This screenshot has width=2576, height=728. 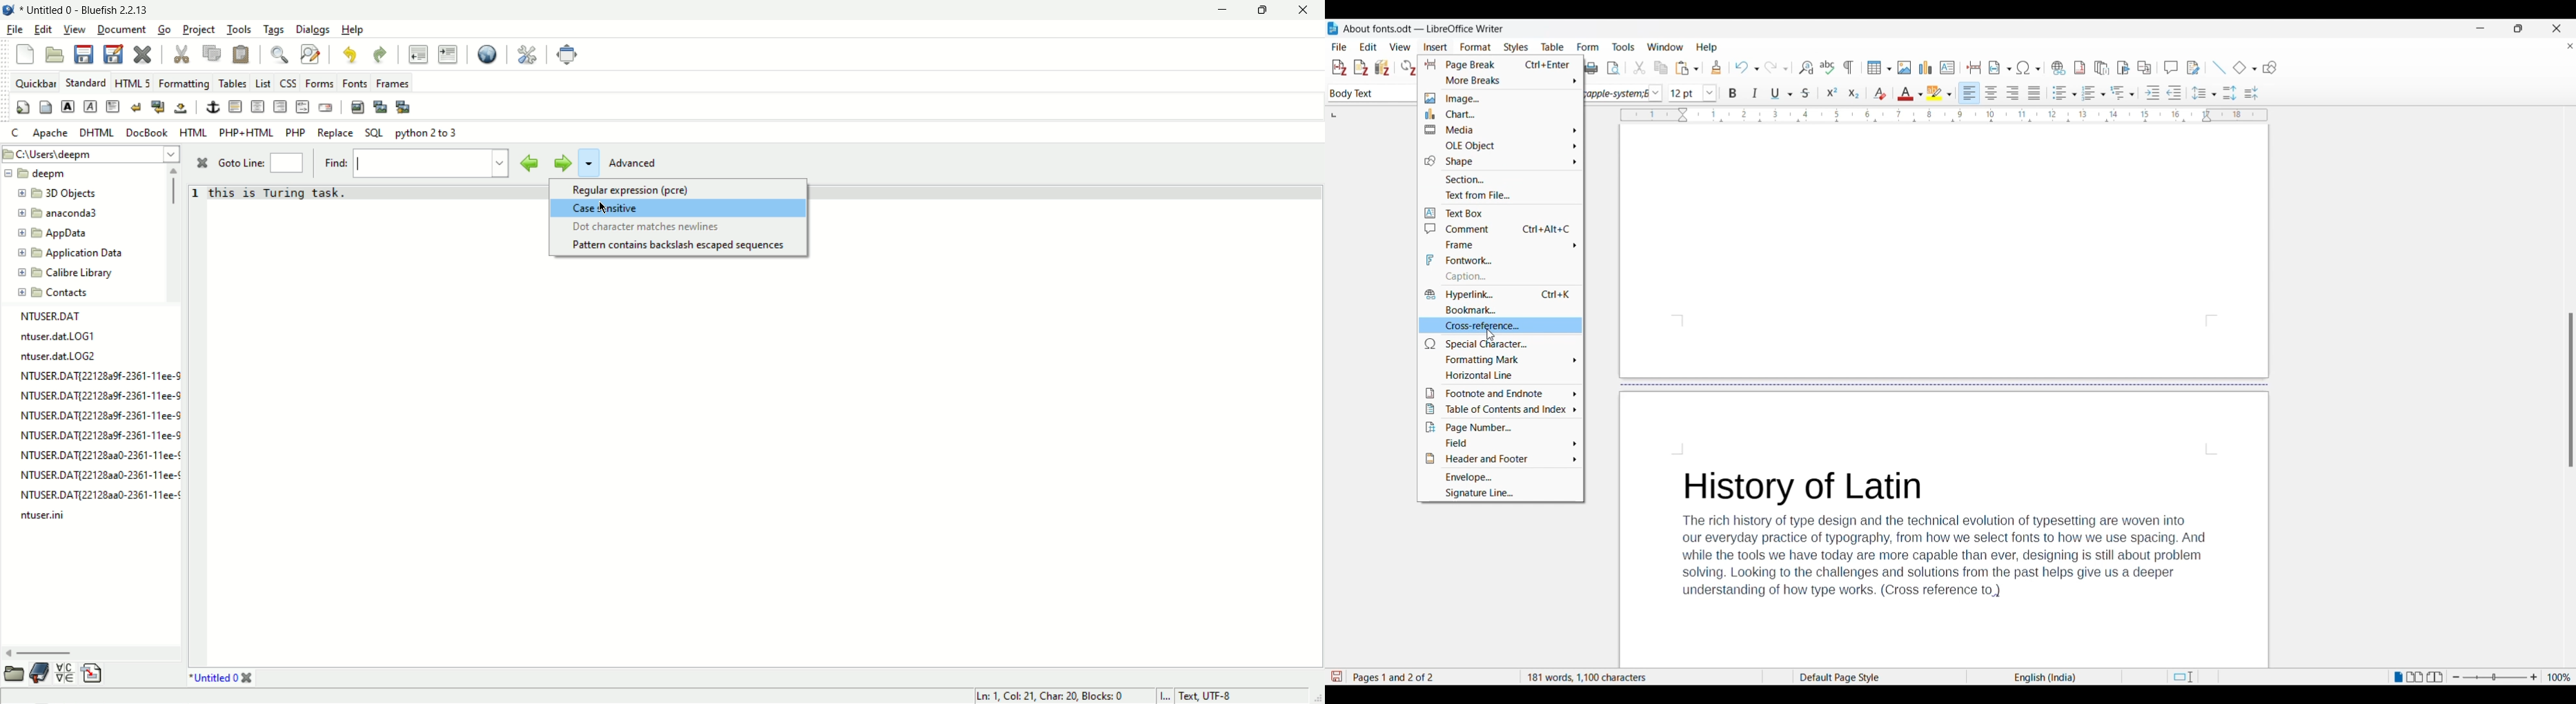 What do you see at coordinates (1945, 115) in the screenshot?
I see `Horizontal ruler` at bounding box center [1945, 115].